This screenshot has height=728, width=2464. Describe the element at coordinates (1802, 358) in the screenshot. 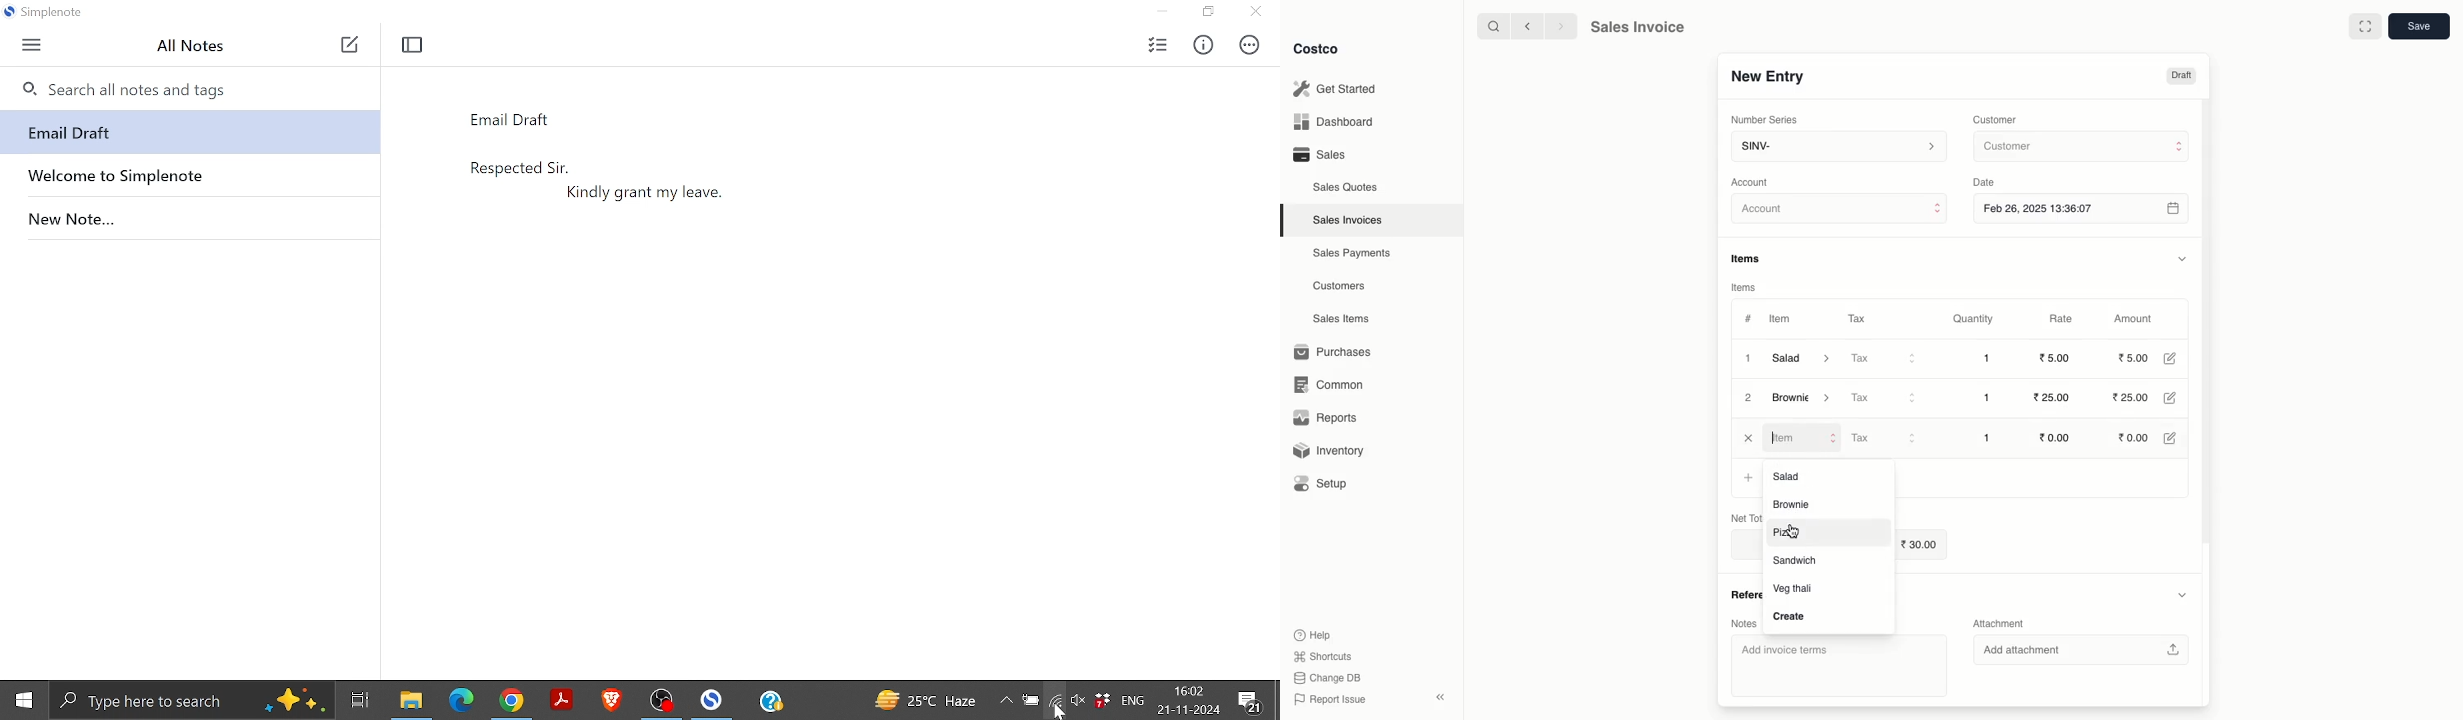

I see `Salad` at that location.